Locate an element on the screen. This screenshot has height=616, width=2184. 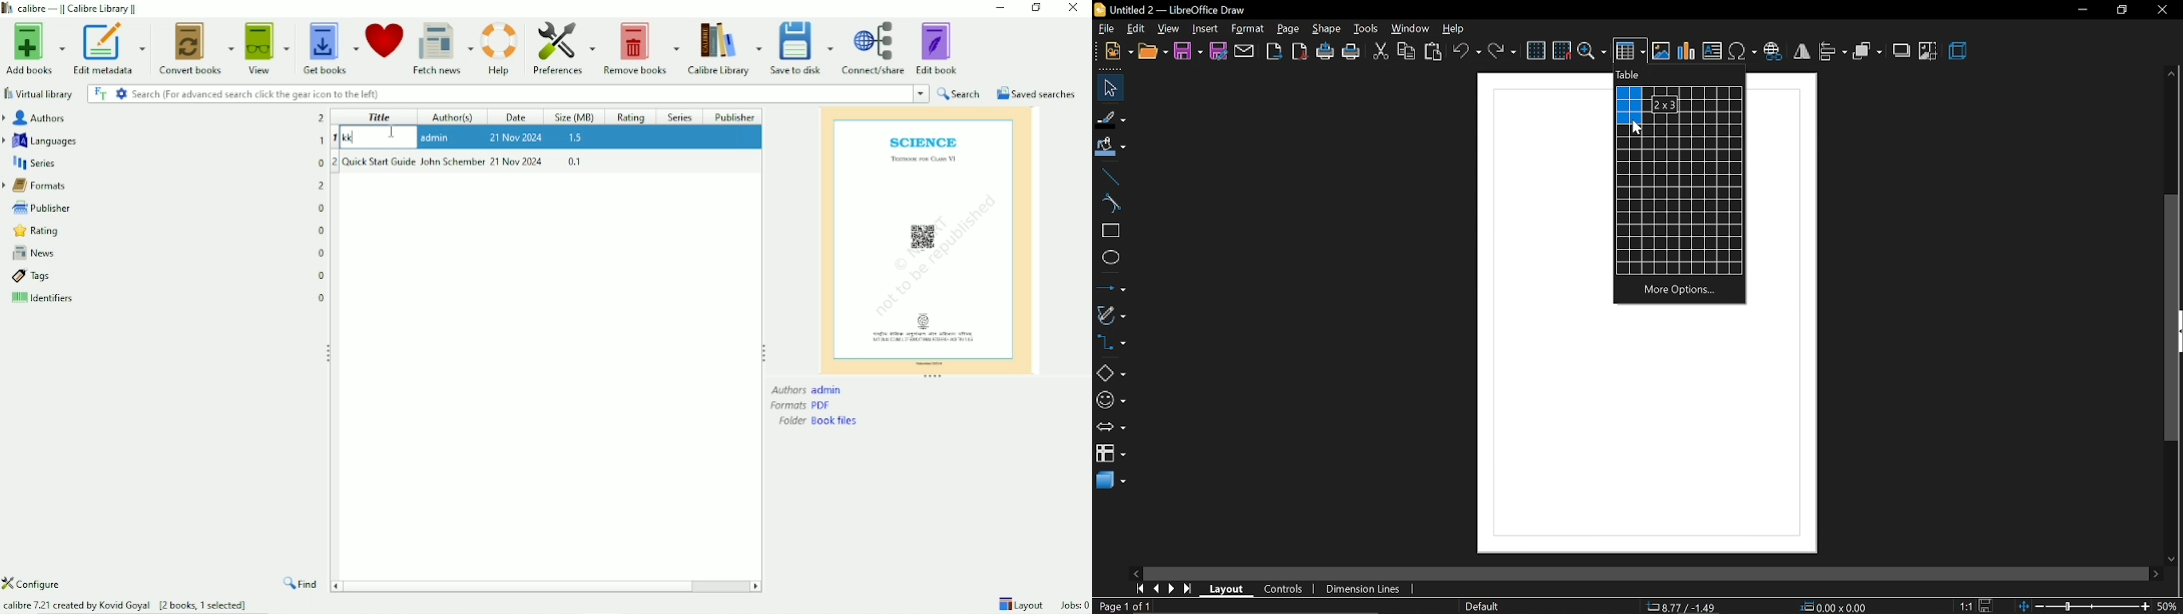
save is located at coordinates (1984, 605).